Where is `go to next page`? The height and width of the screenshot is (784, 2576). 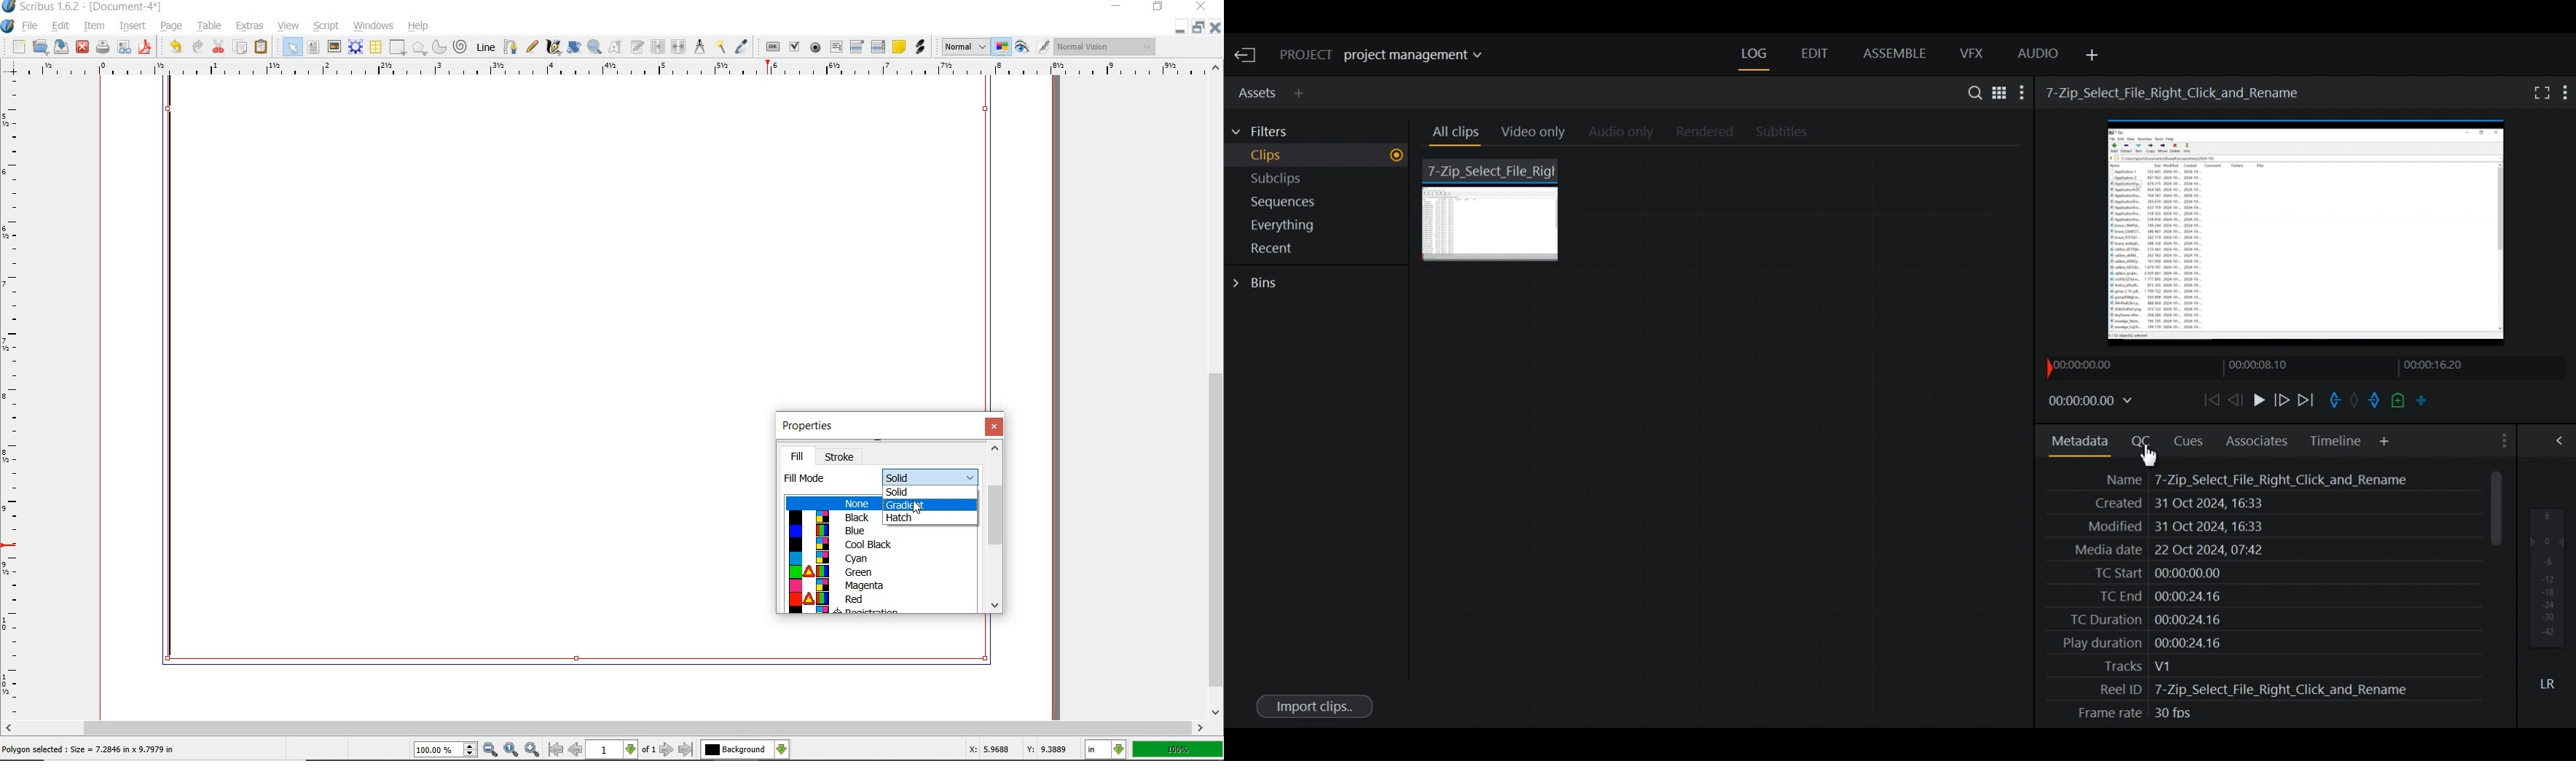 go to next page is located at coordinates (667, 749).